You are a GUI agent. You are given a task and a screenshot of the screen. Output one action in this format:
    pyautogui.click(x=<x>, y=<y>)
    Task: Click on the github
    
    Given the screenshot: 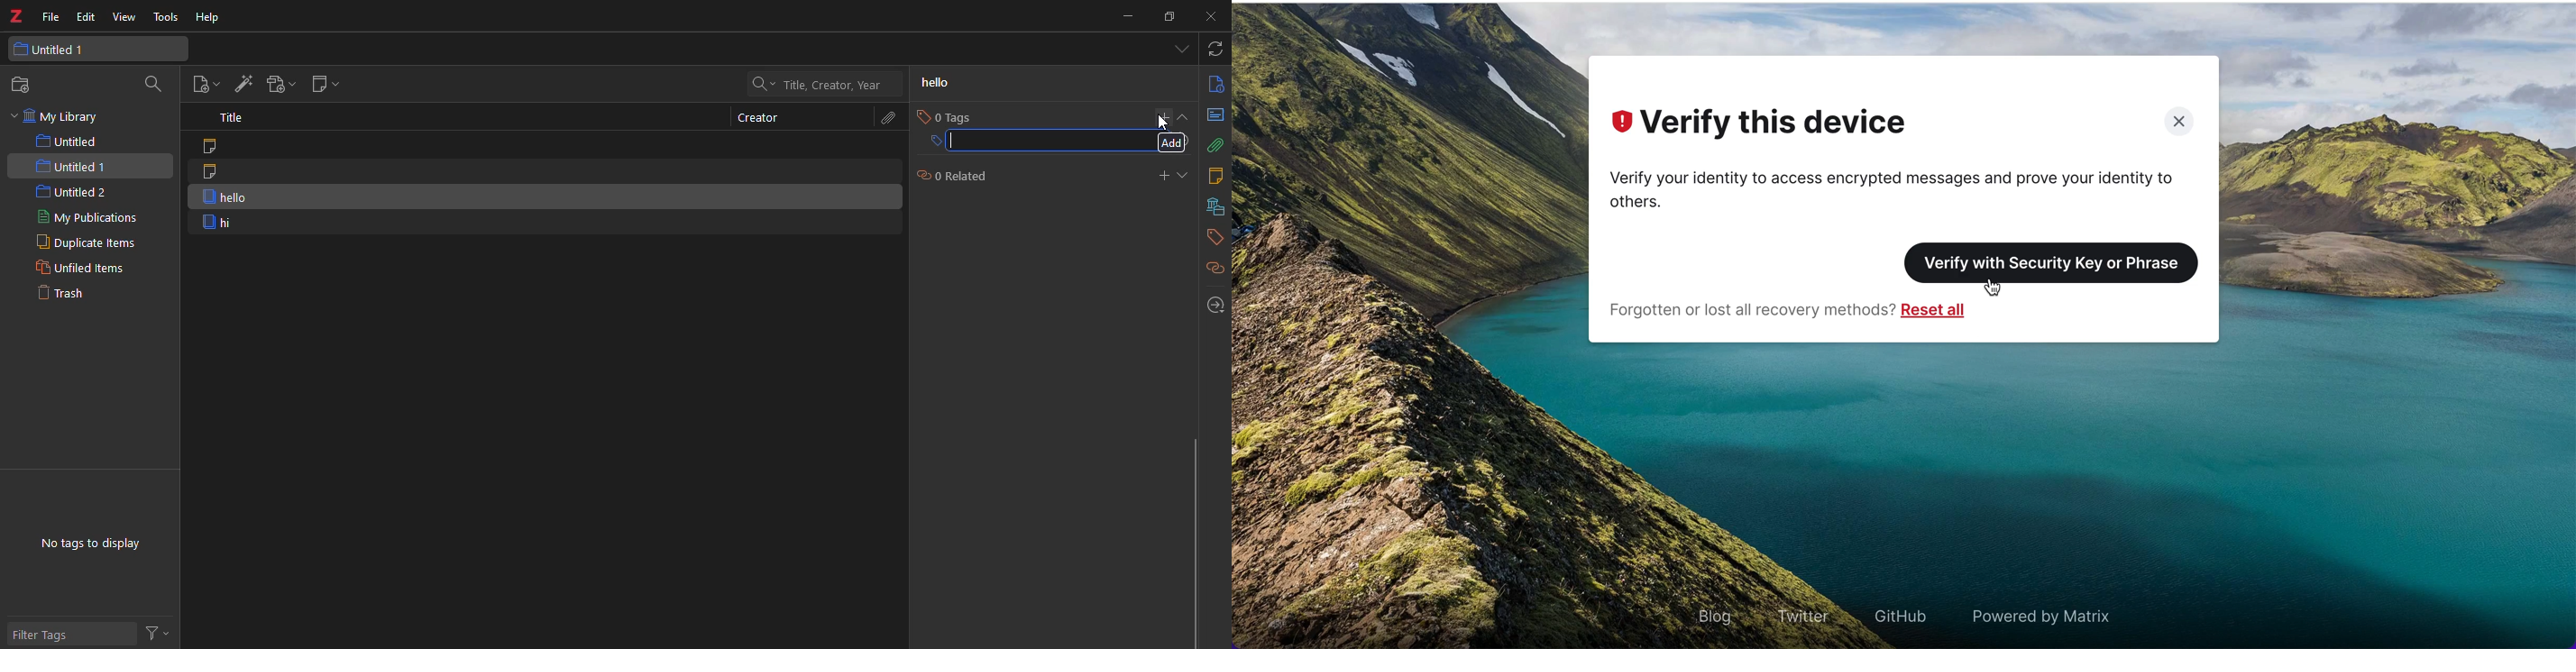 What is the action you would take?
    pyautogui.click(x=1896, y=614)
    